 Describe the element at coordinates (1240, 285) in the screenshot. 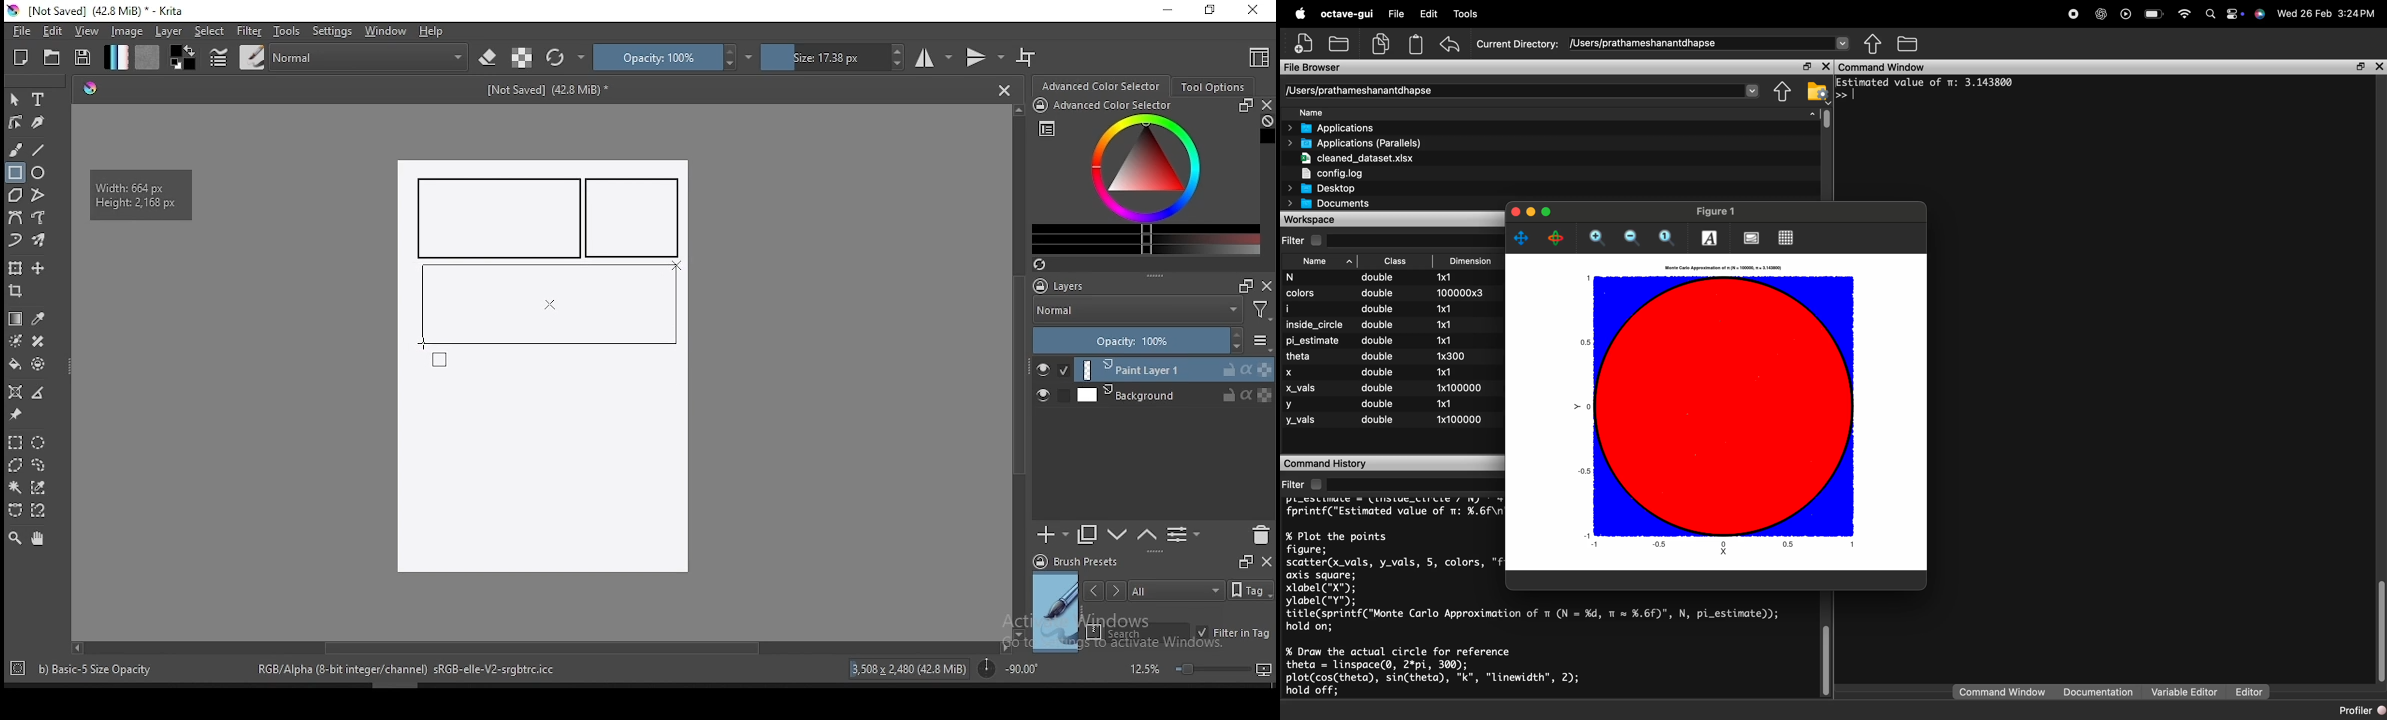

I see `Frames` at that location.